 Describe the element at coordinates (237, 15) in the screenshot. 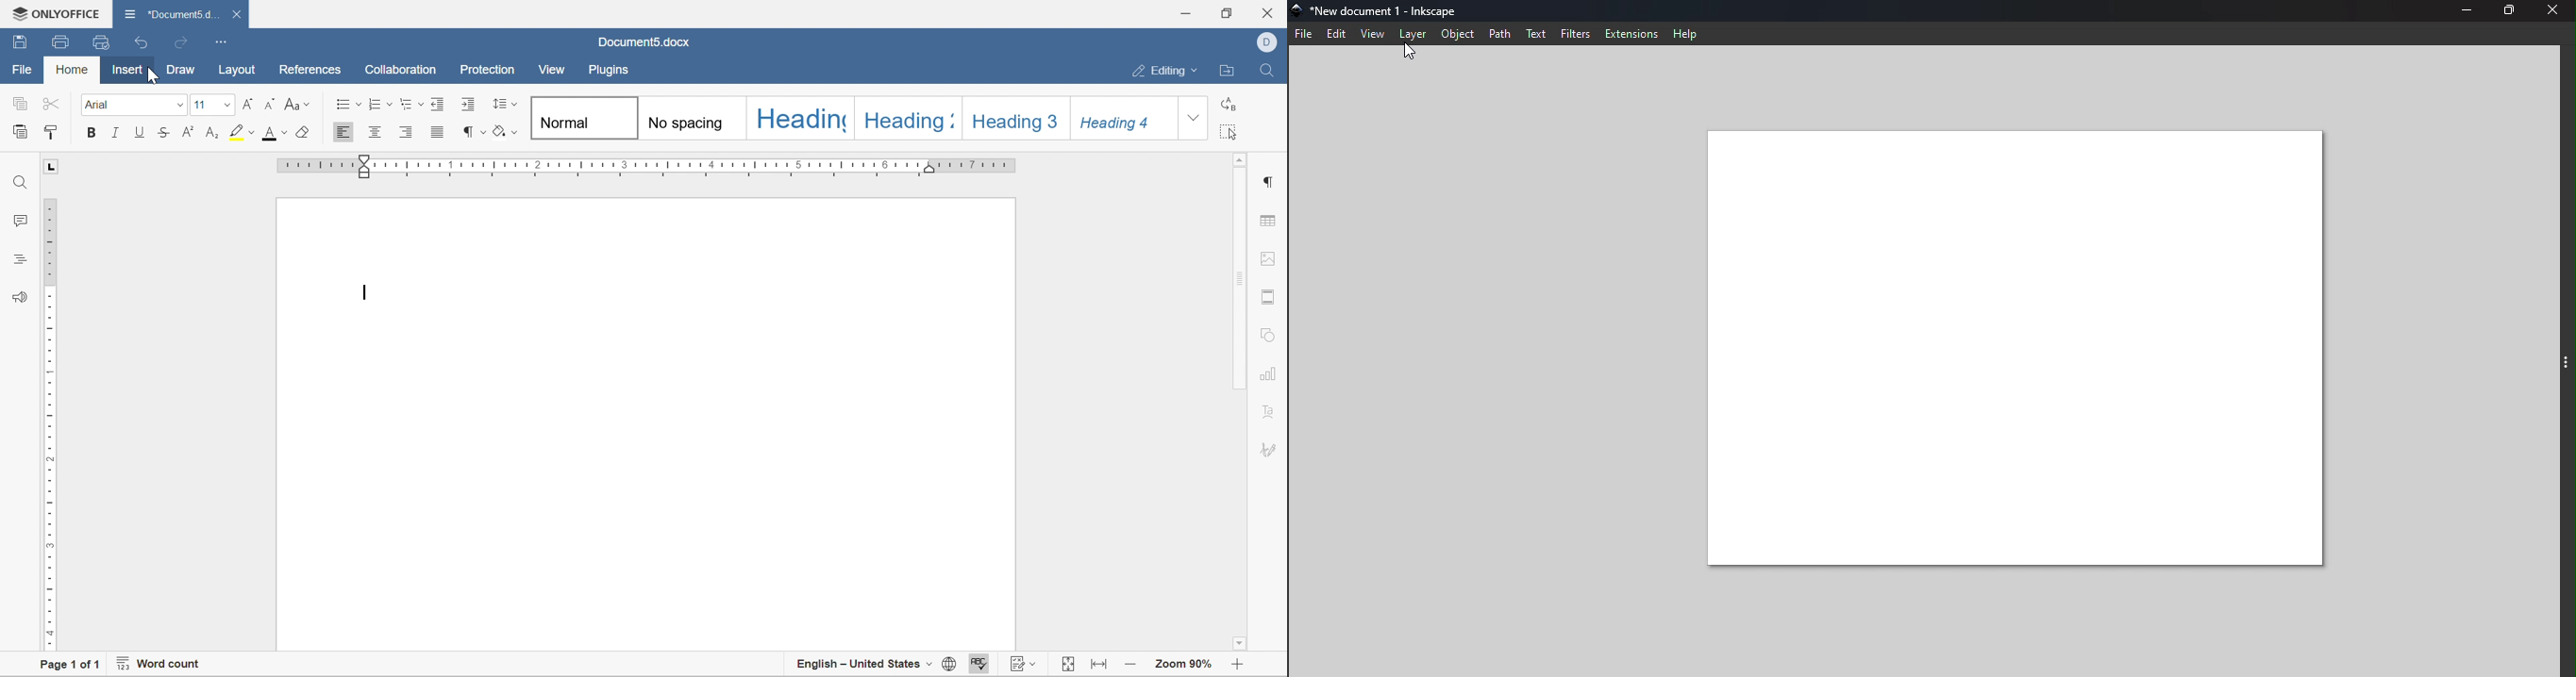

I see `close` at that location.